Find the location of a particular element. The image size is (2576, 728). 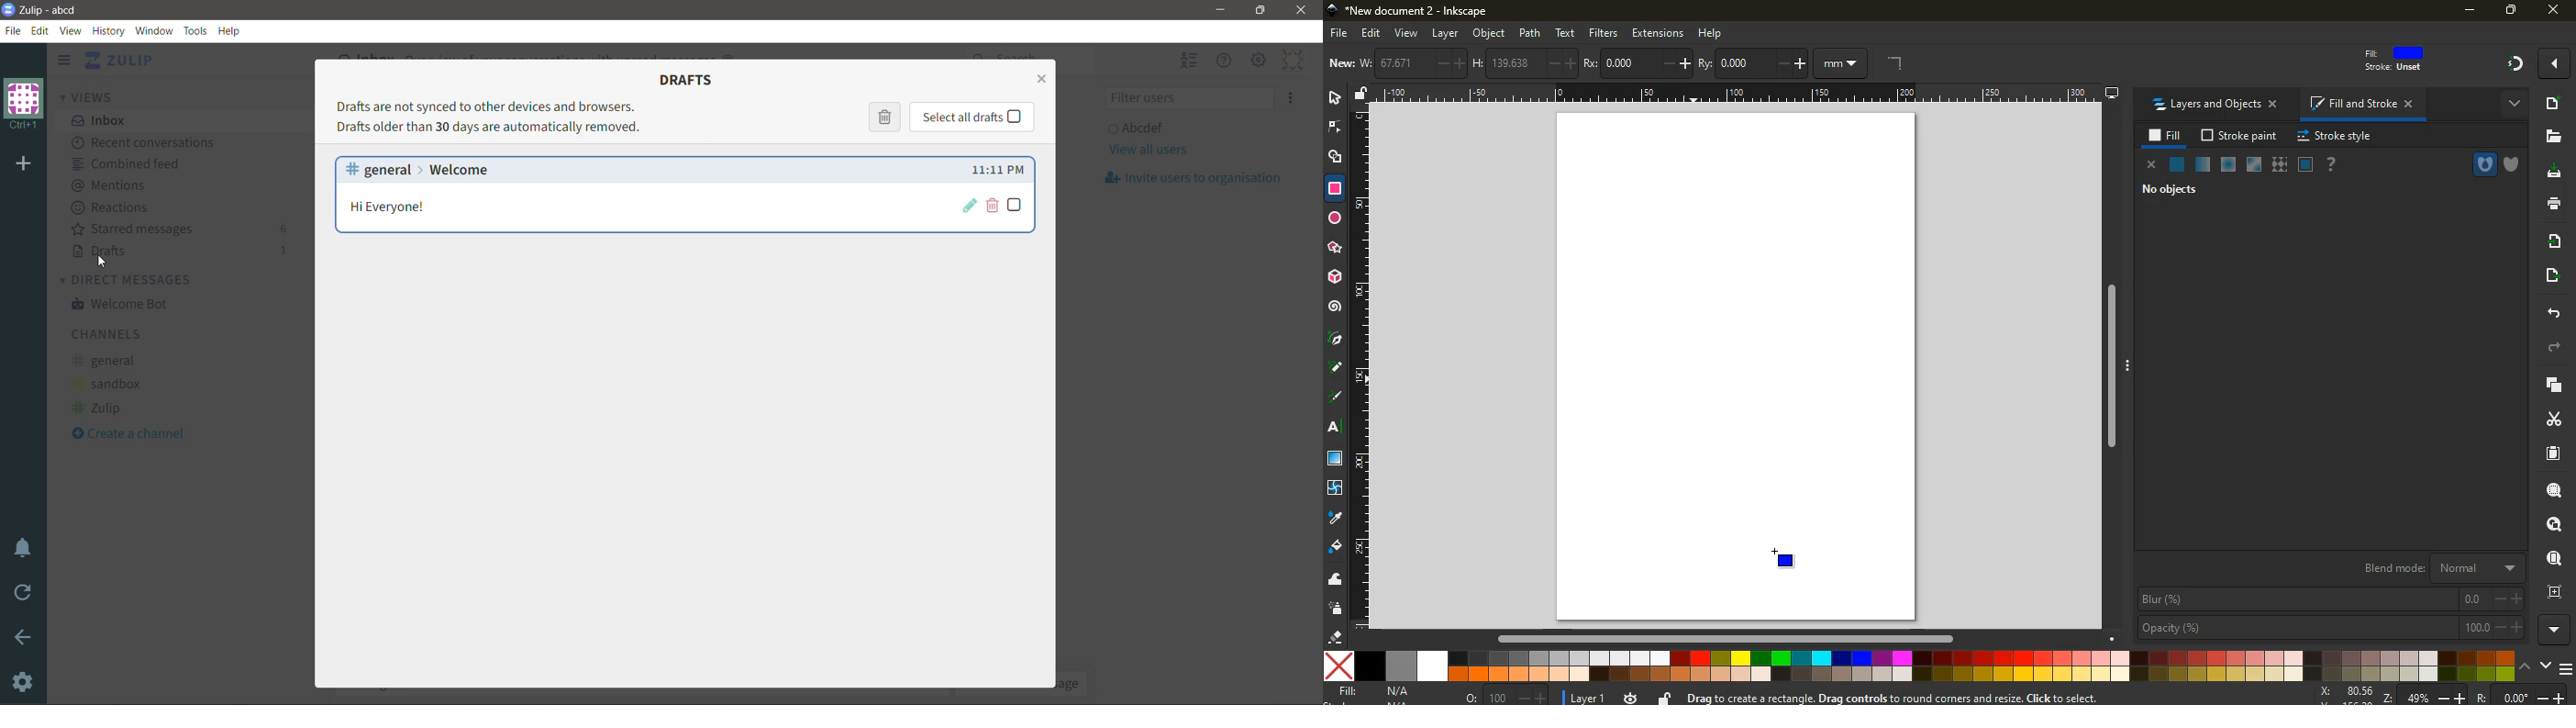

files is located at coordinates (2547, 136).